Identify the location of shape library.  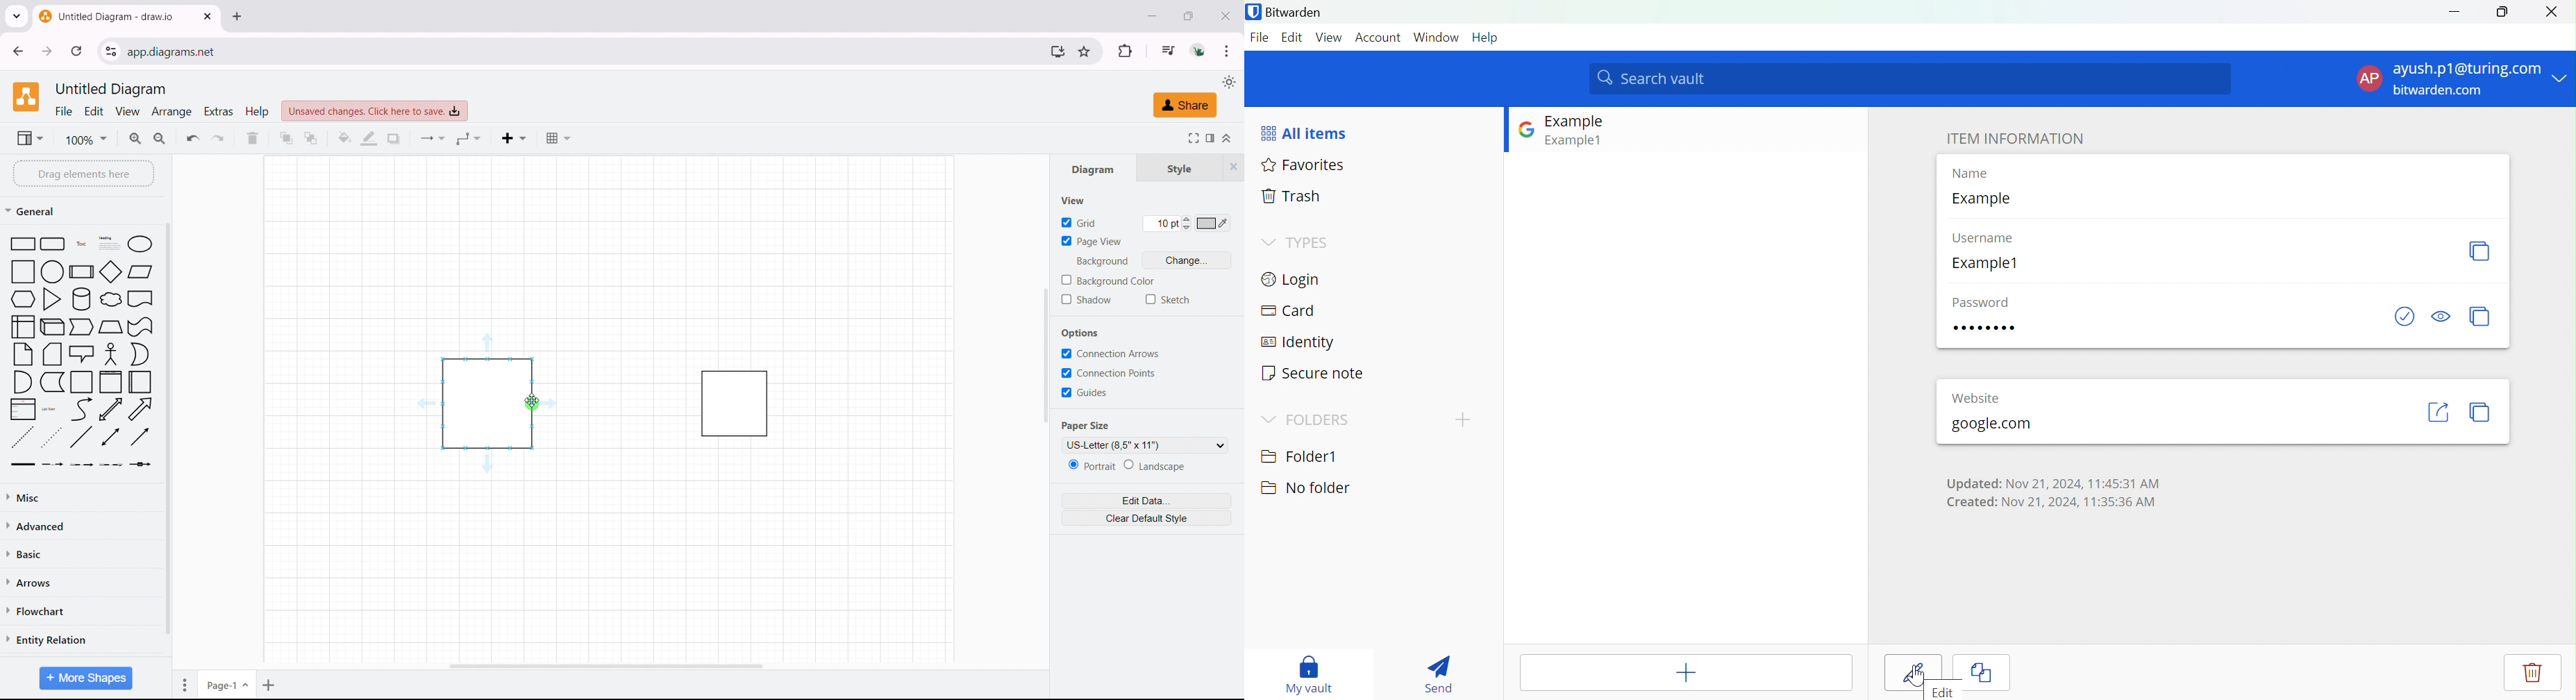
(82, 353).